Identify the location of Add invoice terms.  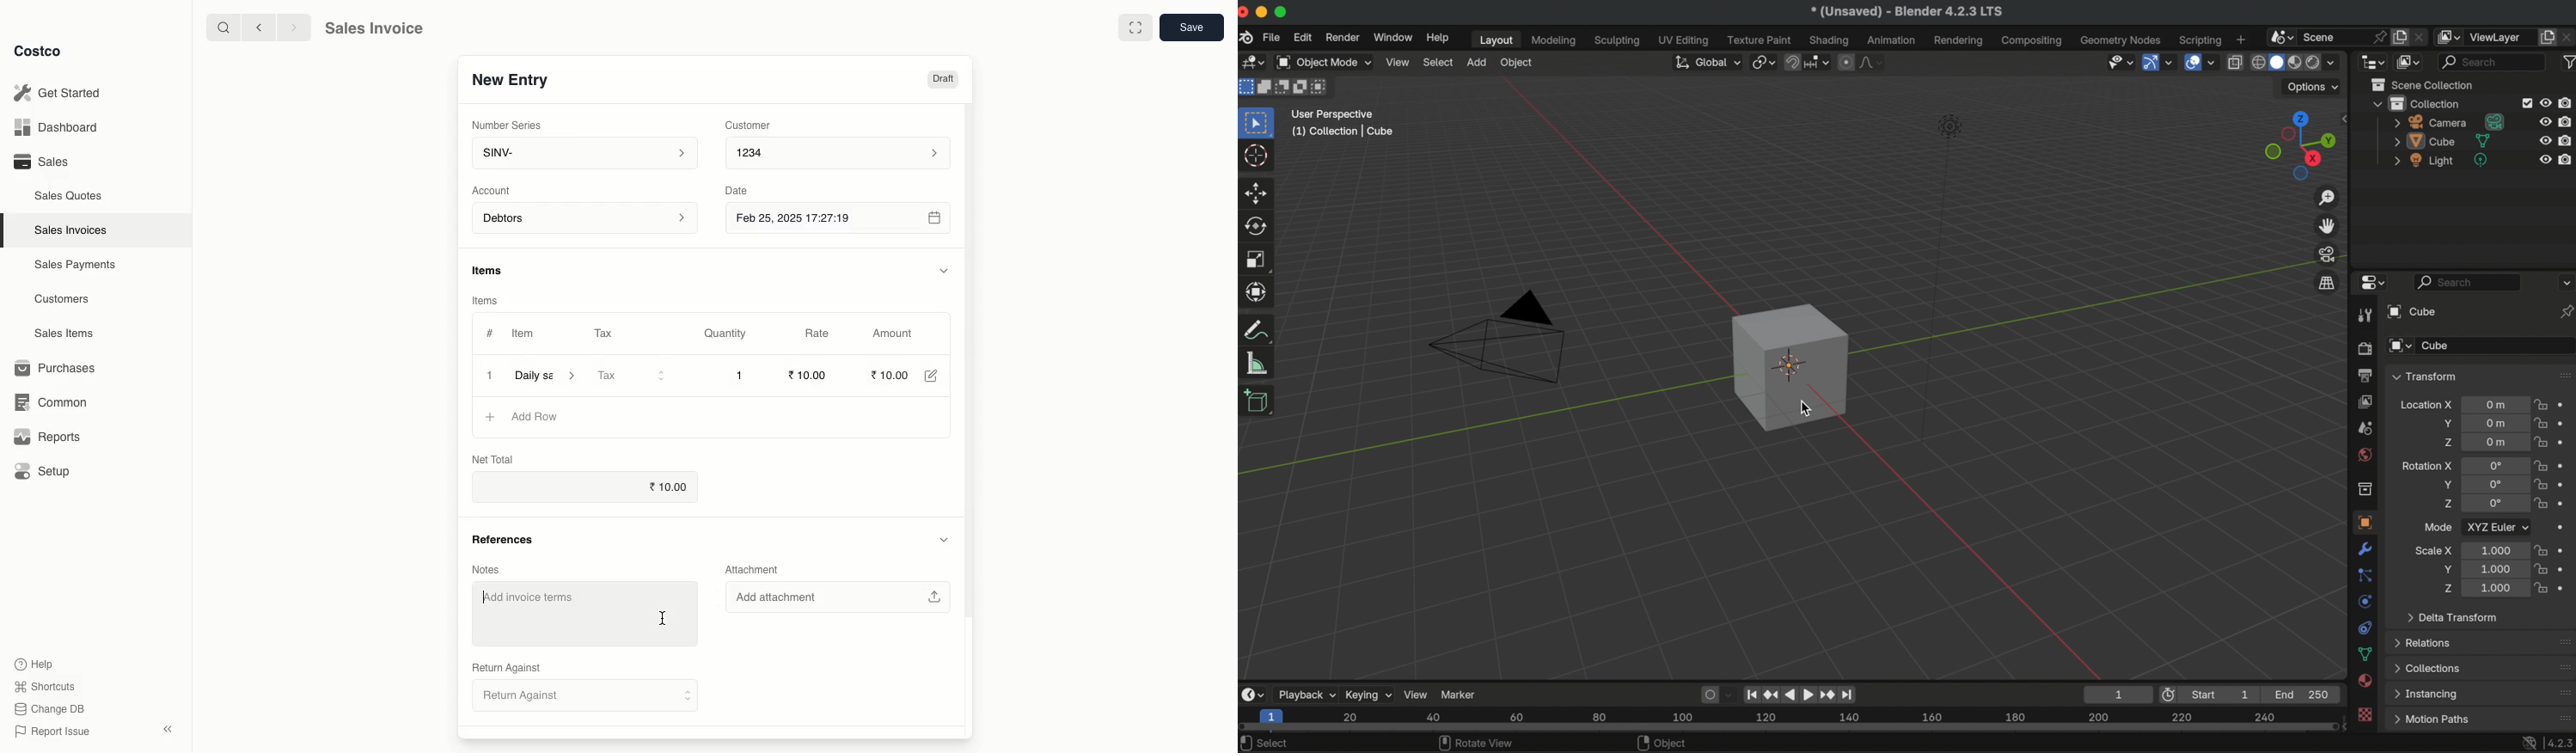
(561, 615).